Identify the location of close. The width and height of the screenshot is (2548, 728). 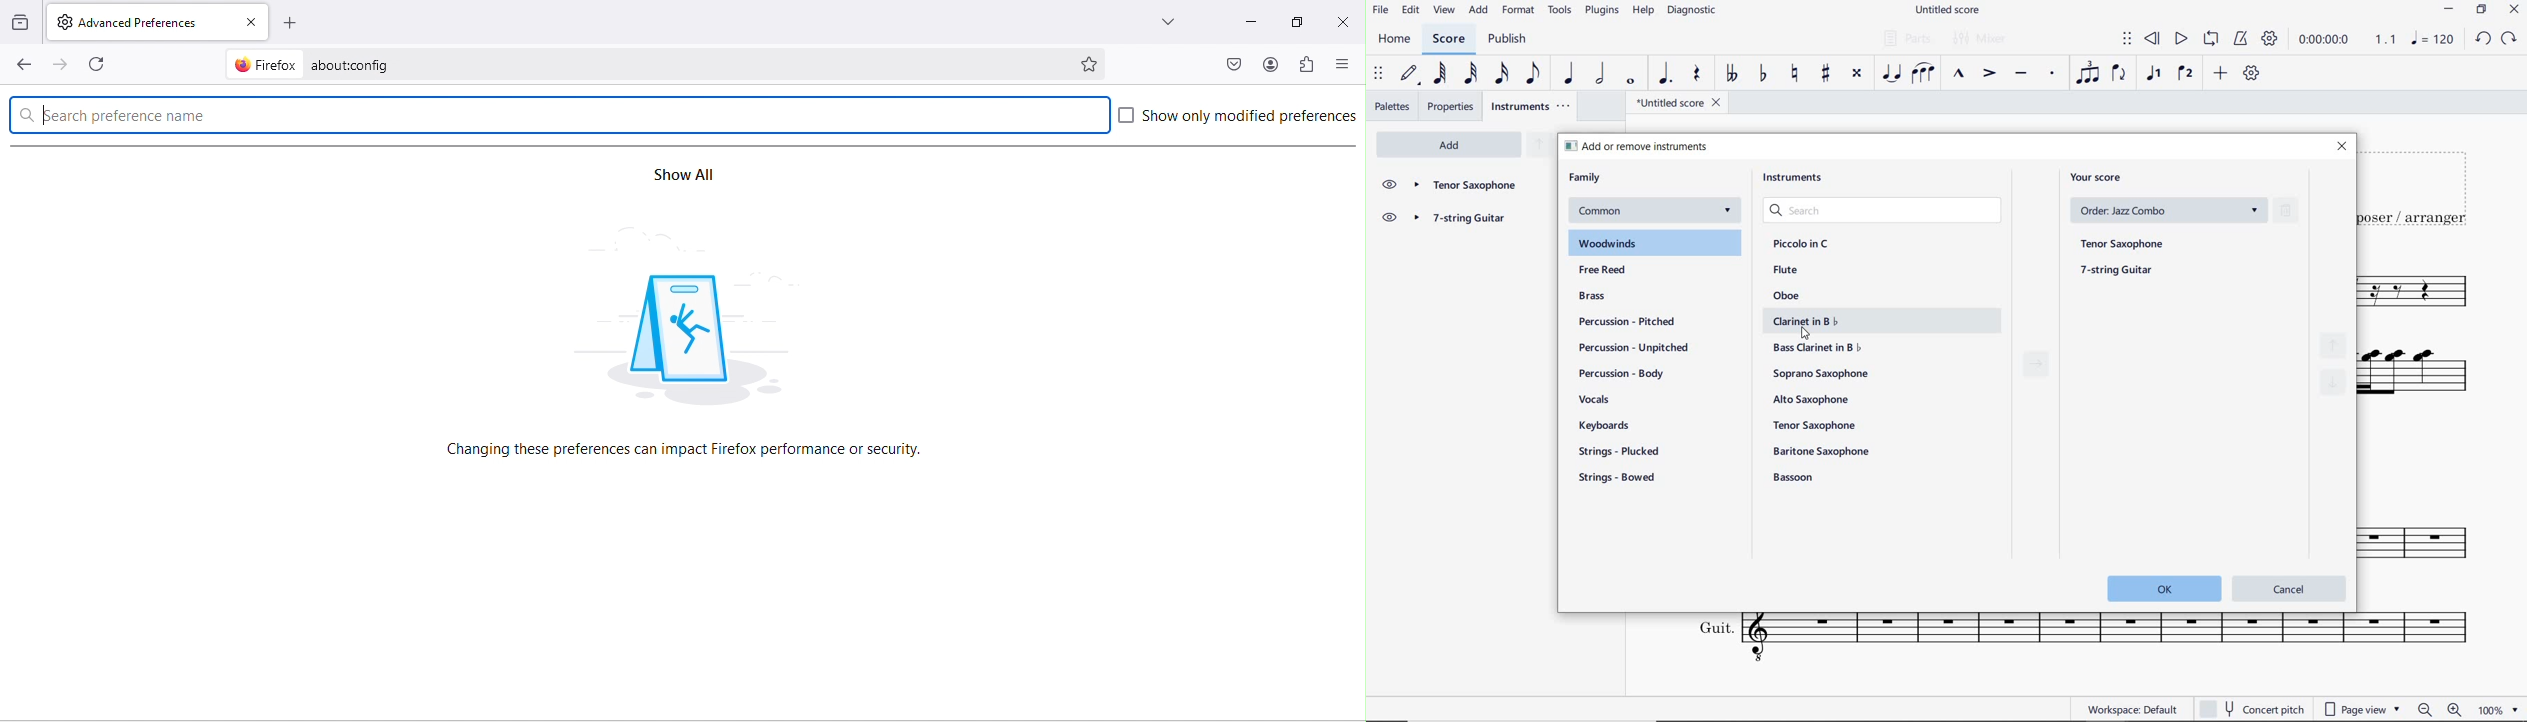
(2342, 147).